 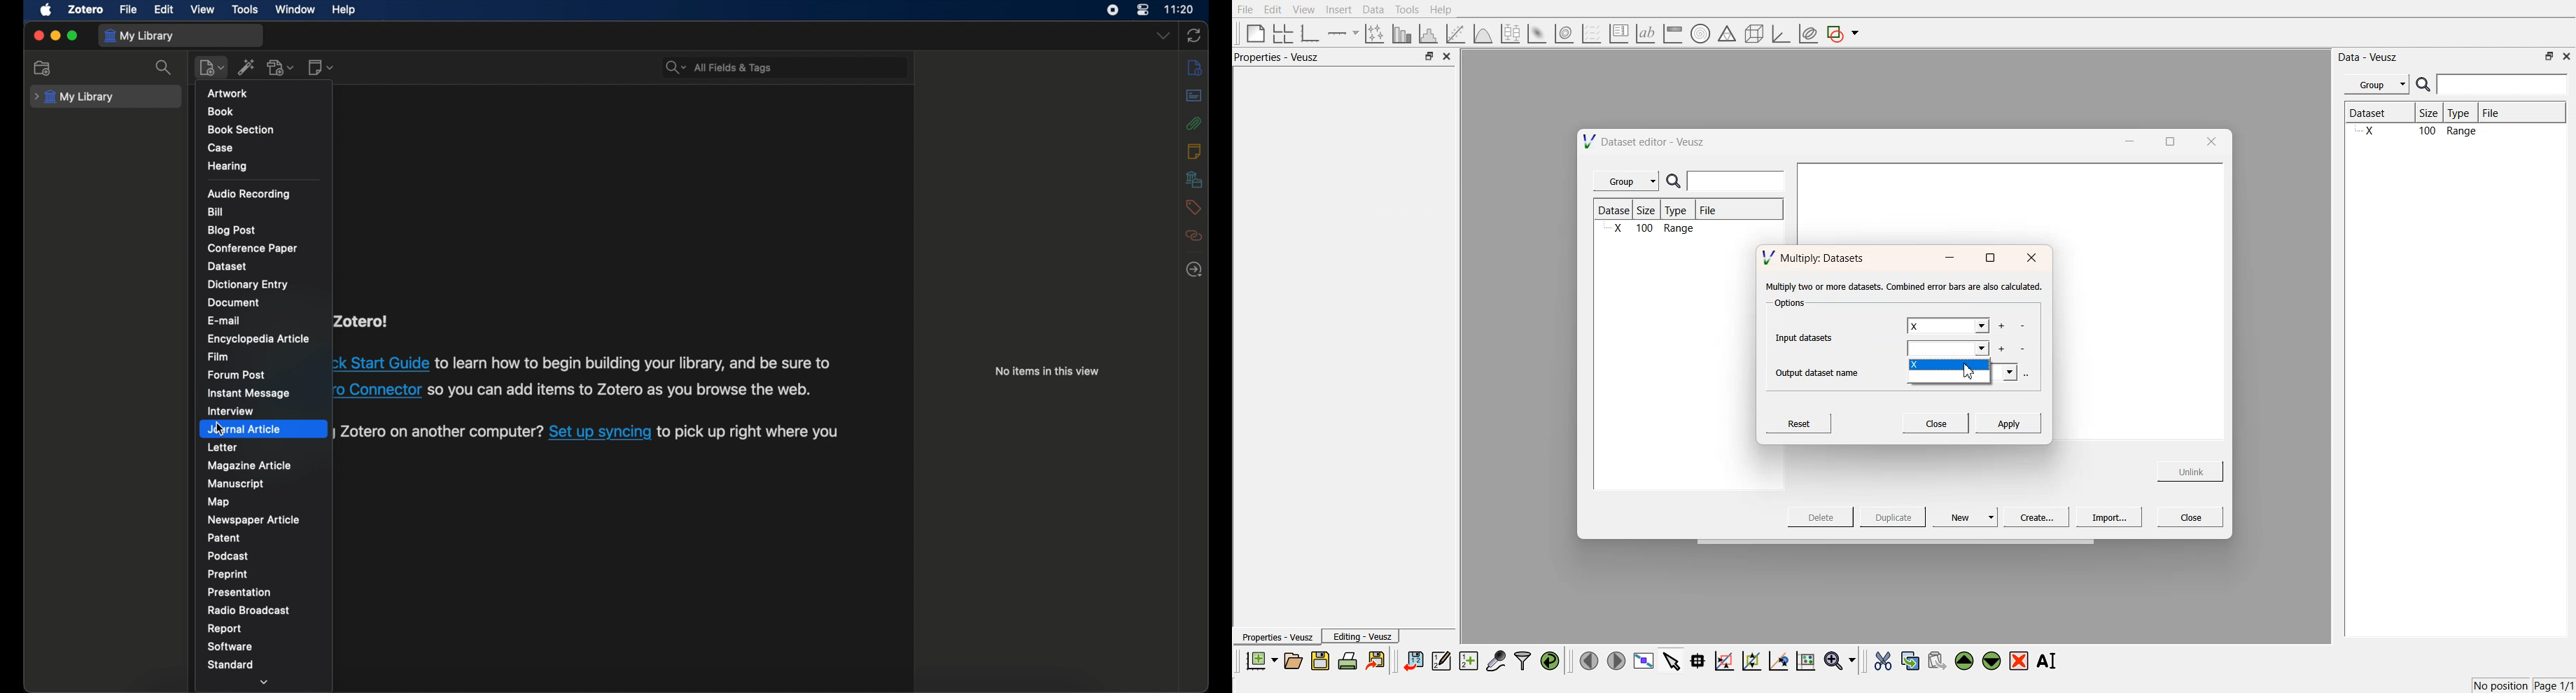 What do you see at coordinates (2502, 684) in the screenshot?
I see `No position` at bounding box center [2502, 684].